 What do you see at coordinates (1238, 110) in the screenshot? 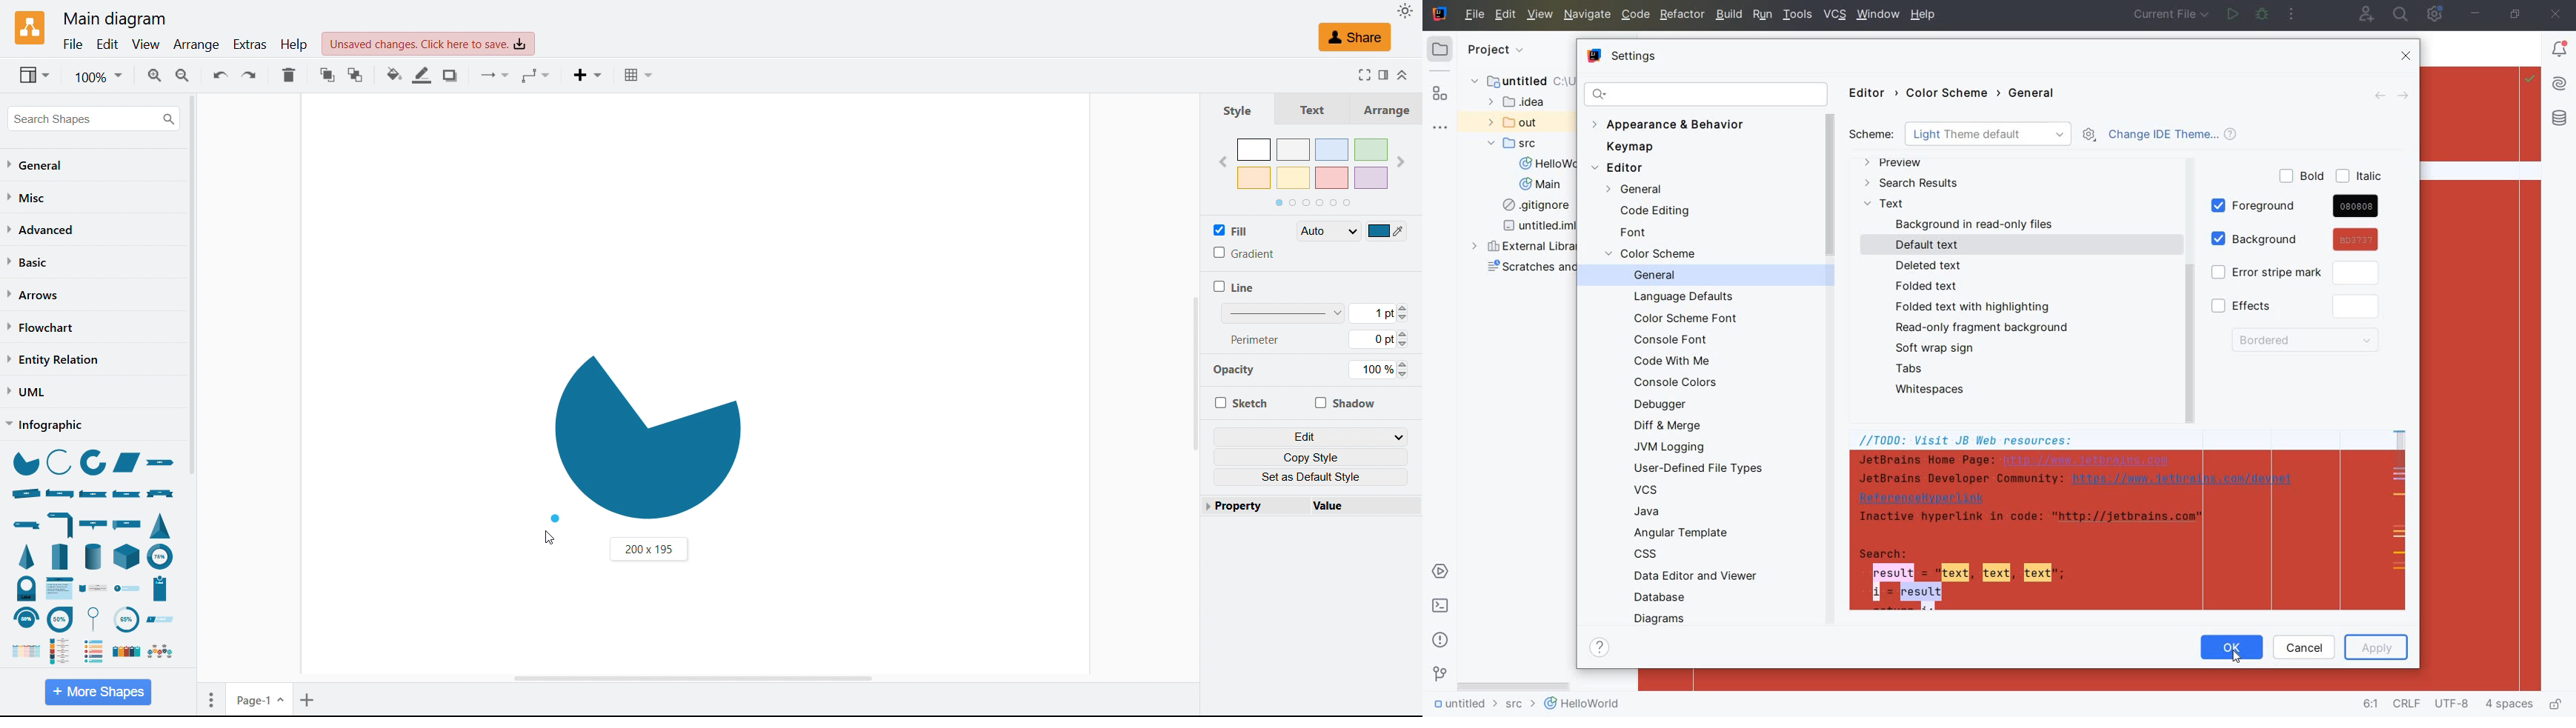
I see `Style ` at bounding box center [1238, 110].